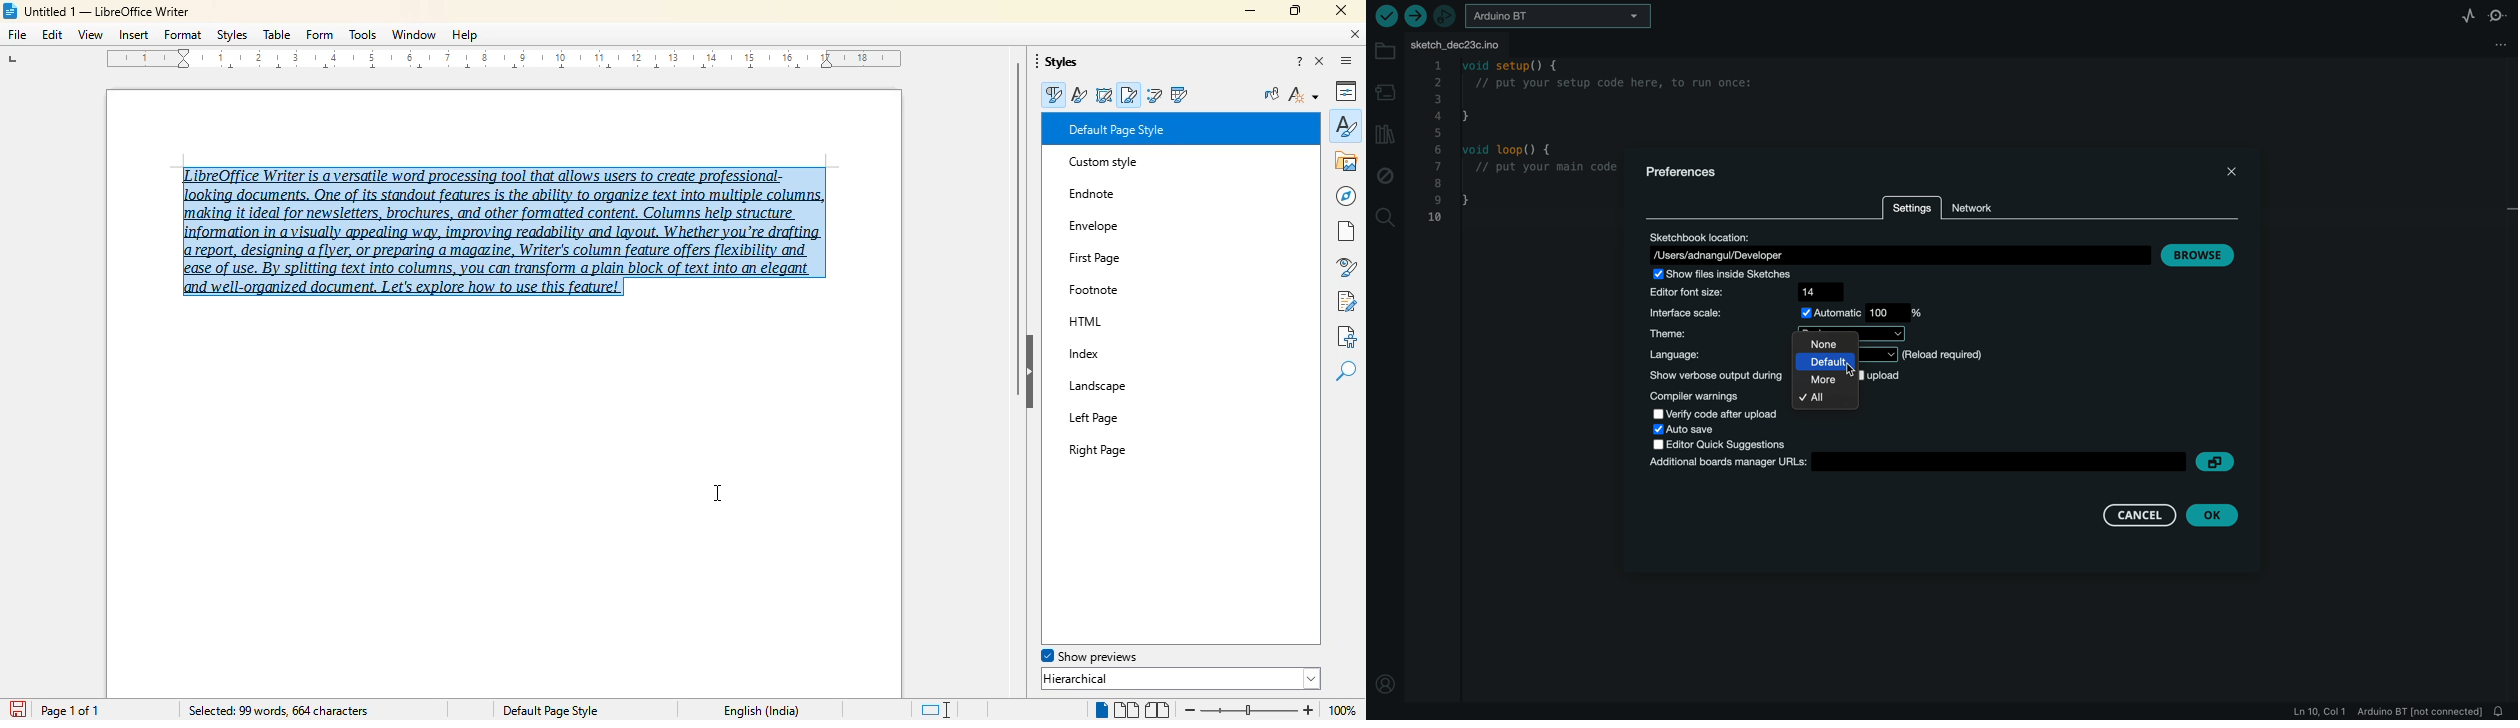 The height and width of the screenshot is (728, 2520). I want to click on  LibreOffice Writer is a versatile word processing tool that allows users to create professional-‘making it ideal for newsletters, brochures, and other formatted content, Columns help structure report, designing a flyer, or preparing a magazine, Writer's column feature offers flexibility and ease of use. By splitting text into columns, you can transform a plain block of text into an elegant and well-organized document. Let's explore how to use this feature! (text selected), so click(503, 225).